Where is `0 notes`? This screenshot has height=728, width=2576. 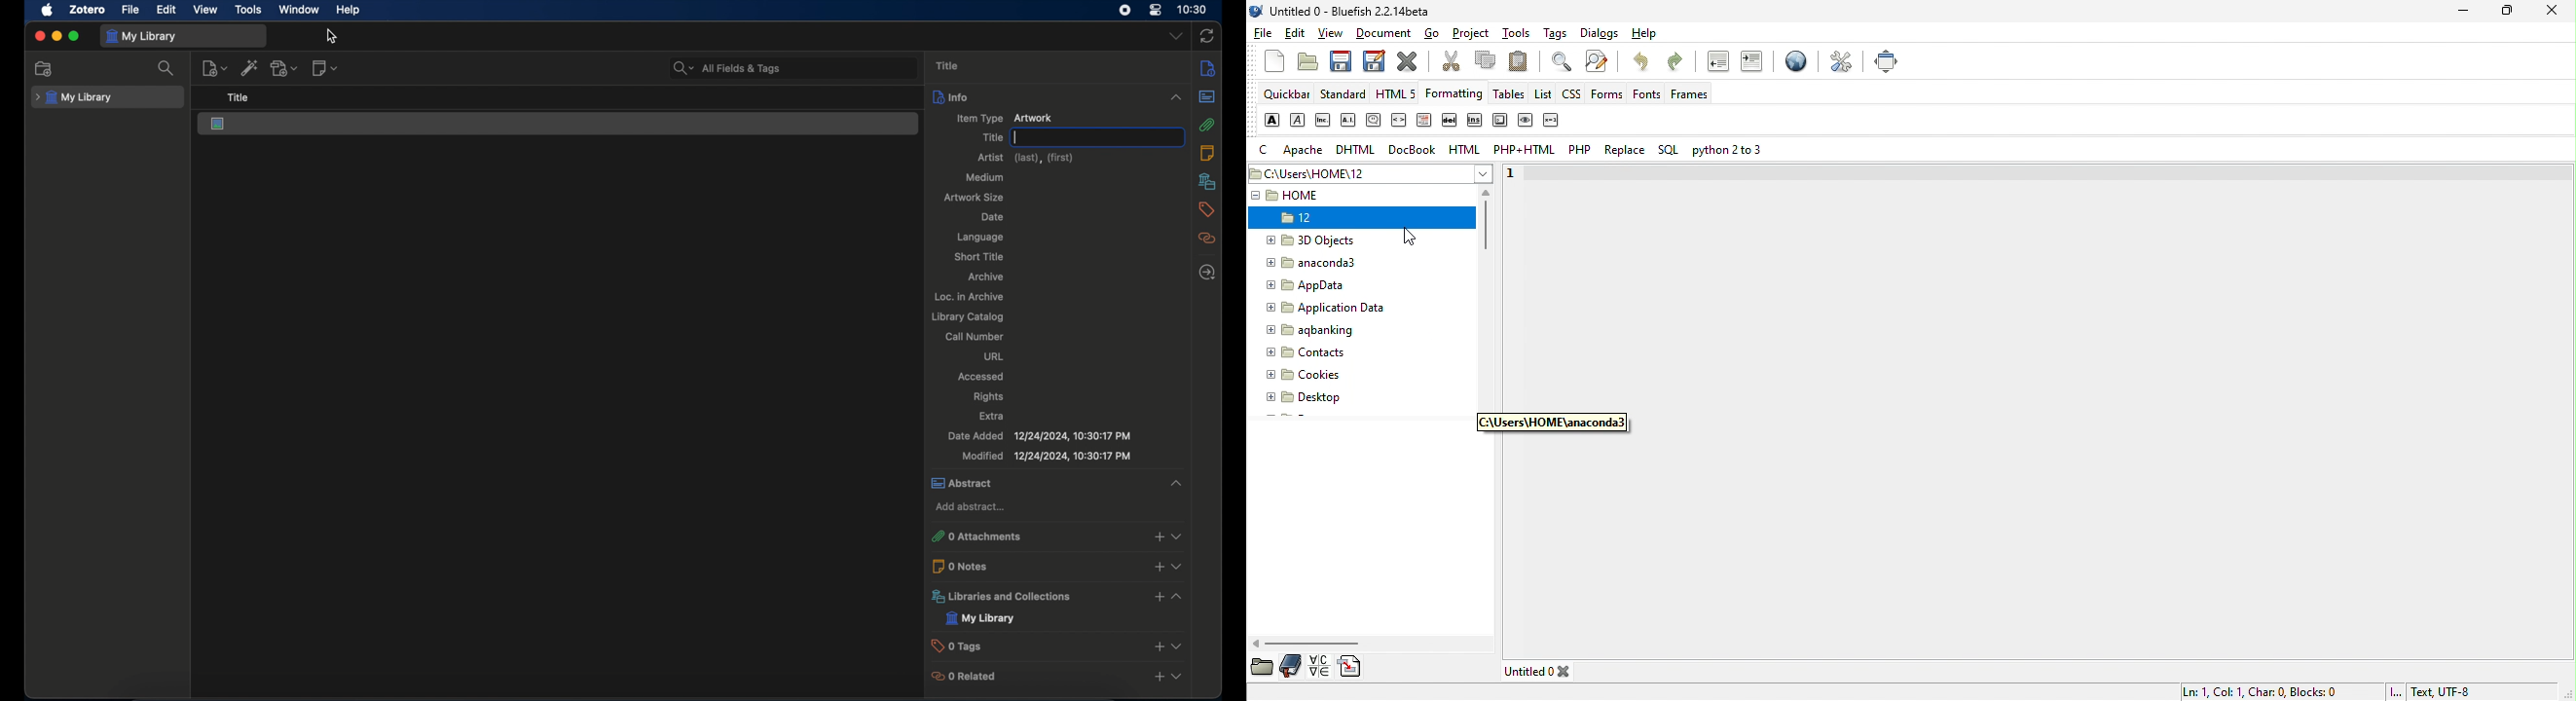 0 notes is located at coordinates (973, 566).